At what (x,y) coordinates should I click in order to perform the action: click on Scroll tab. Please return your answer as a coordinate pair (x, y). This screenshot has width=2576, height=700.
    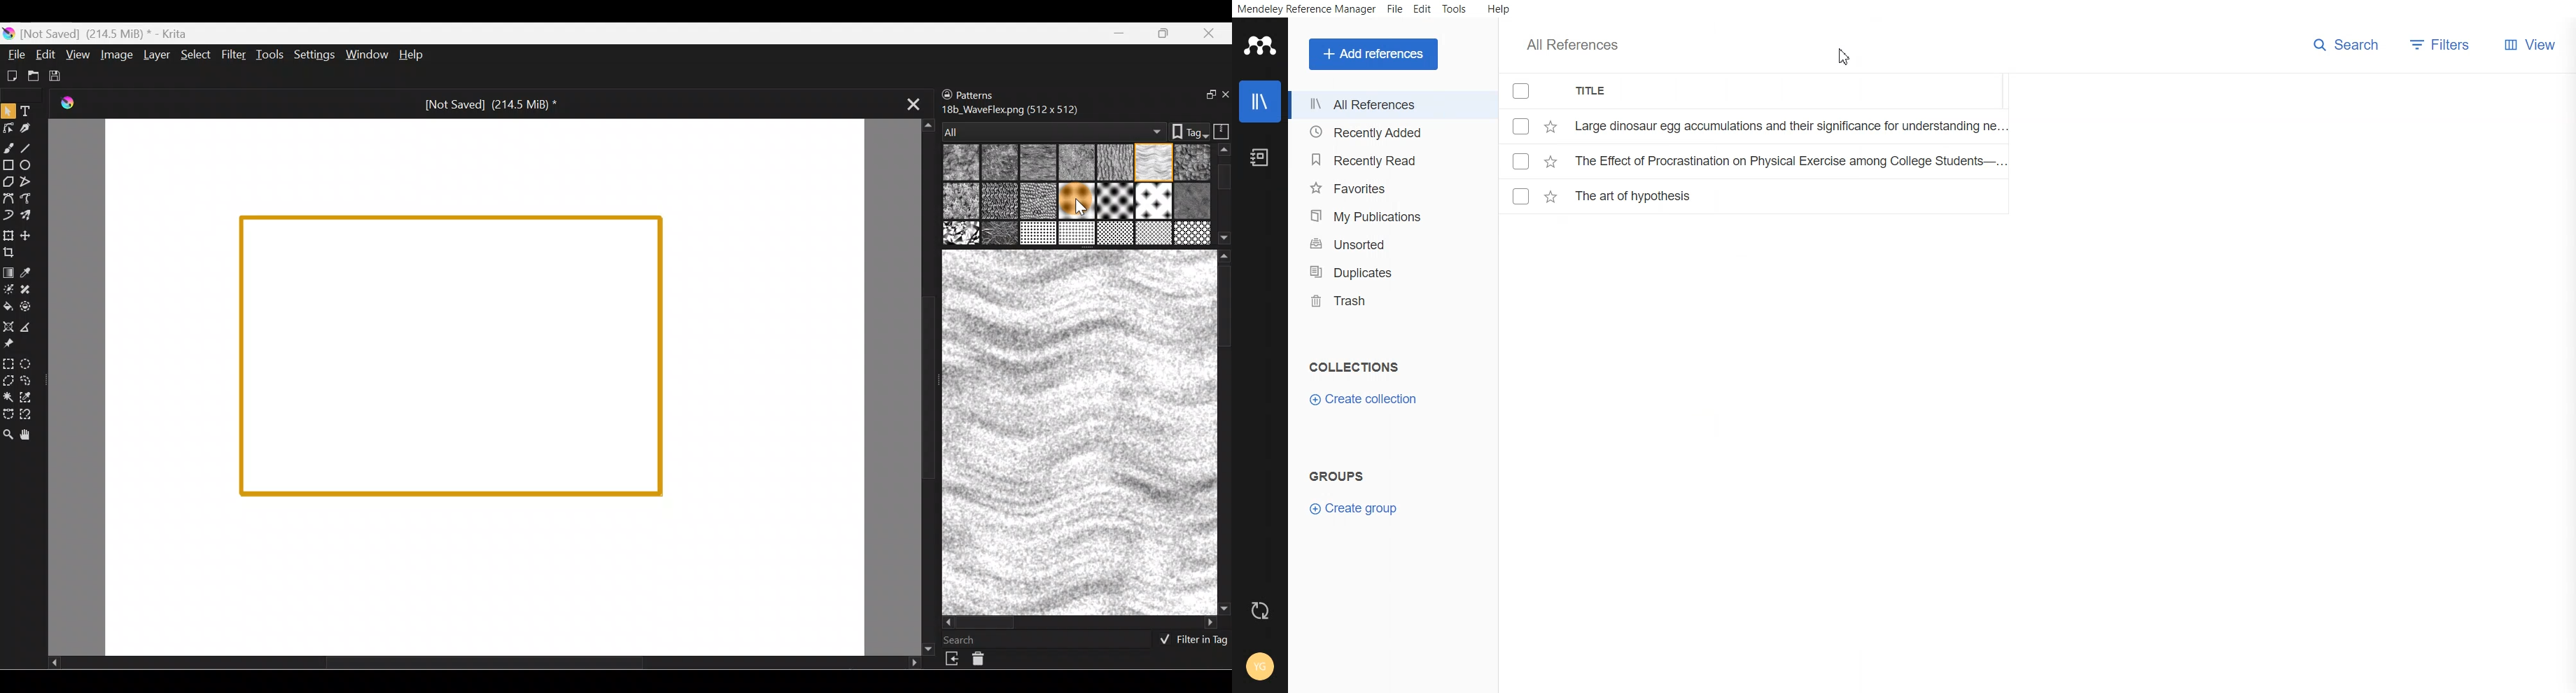
    Looking at the image, I should click on (923, 385).